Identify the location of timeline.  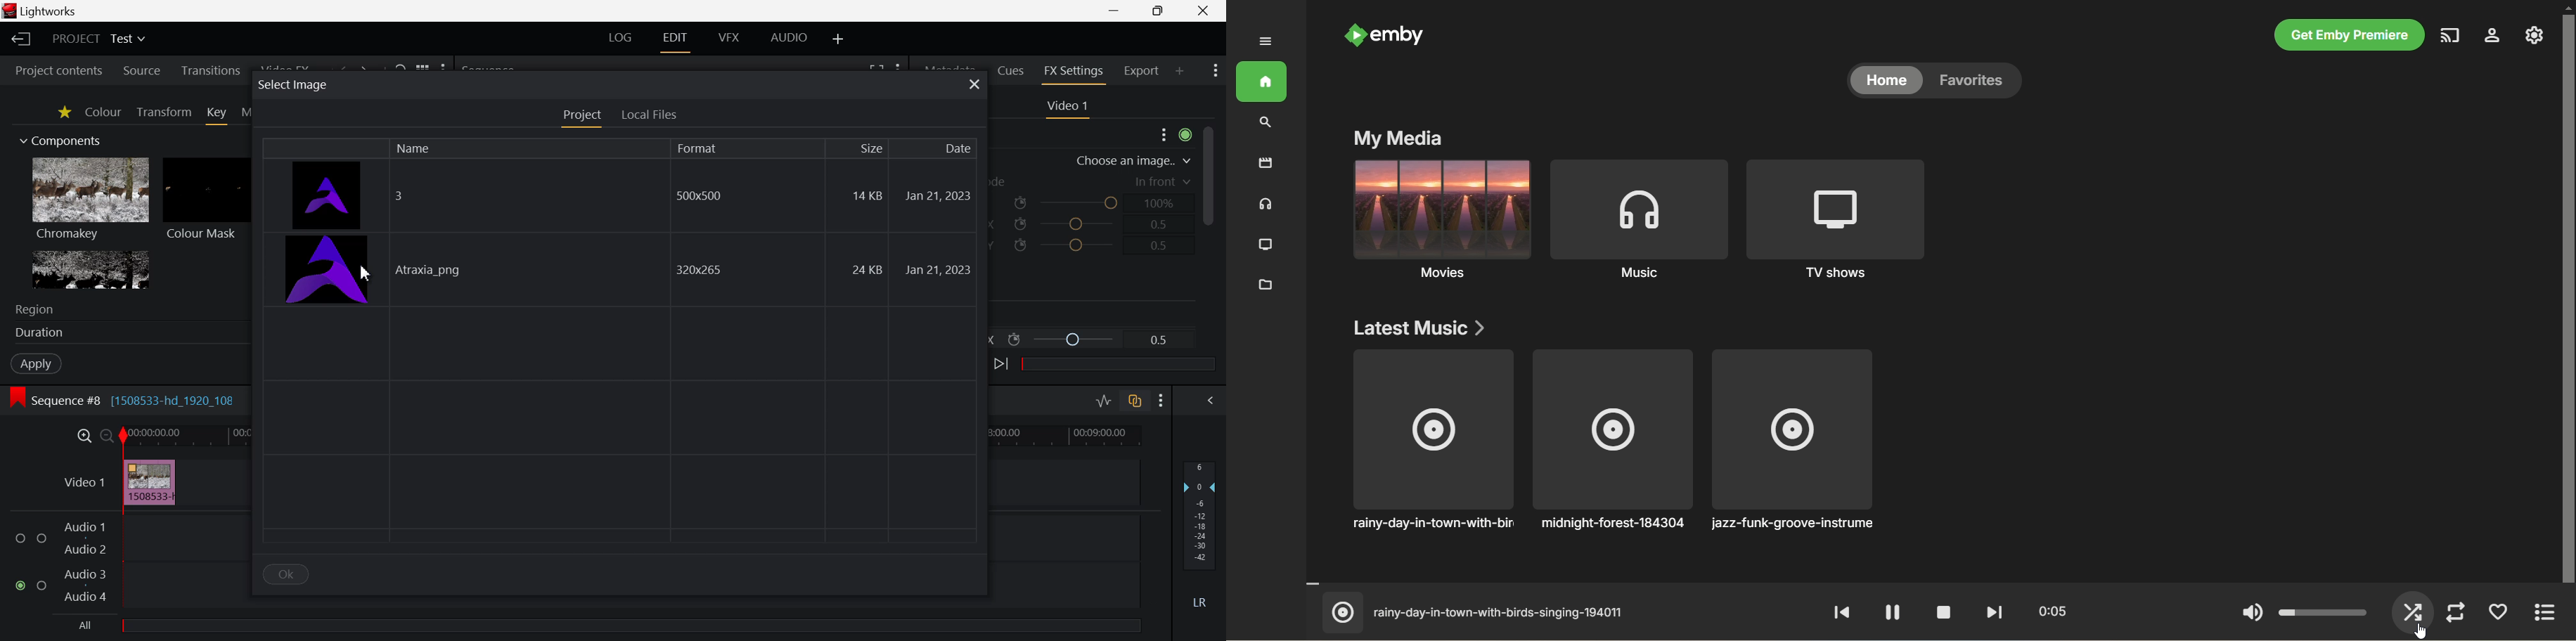
(1928, 583).